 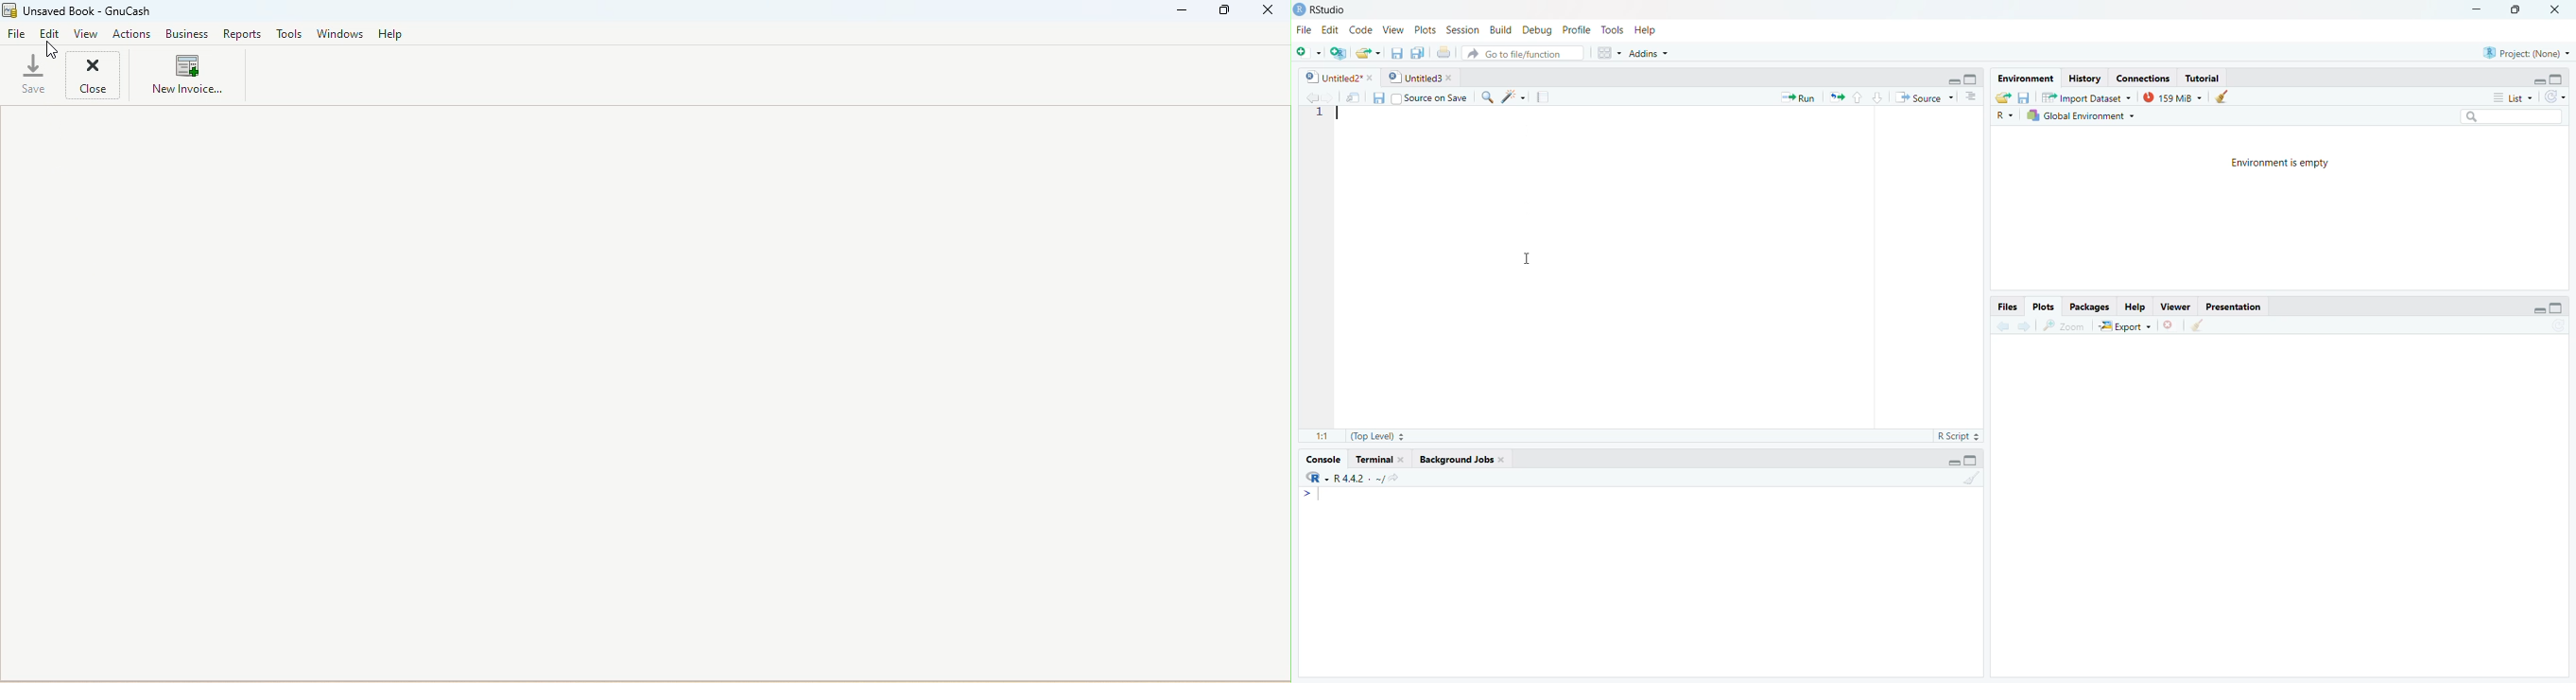 I want to click on Session, so click(x=1463, y=30).